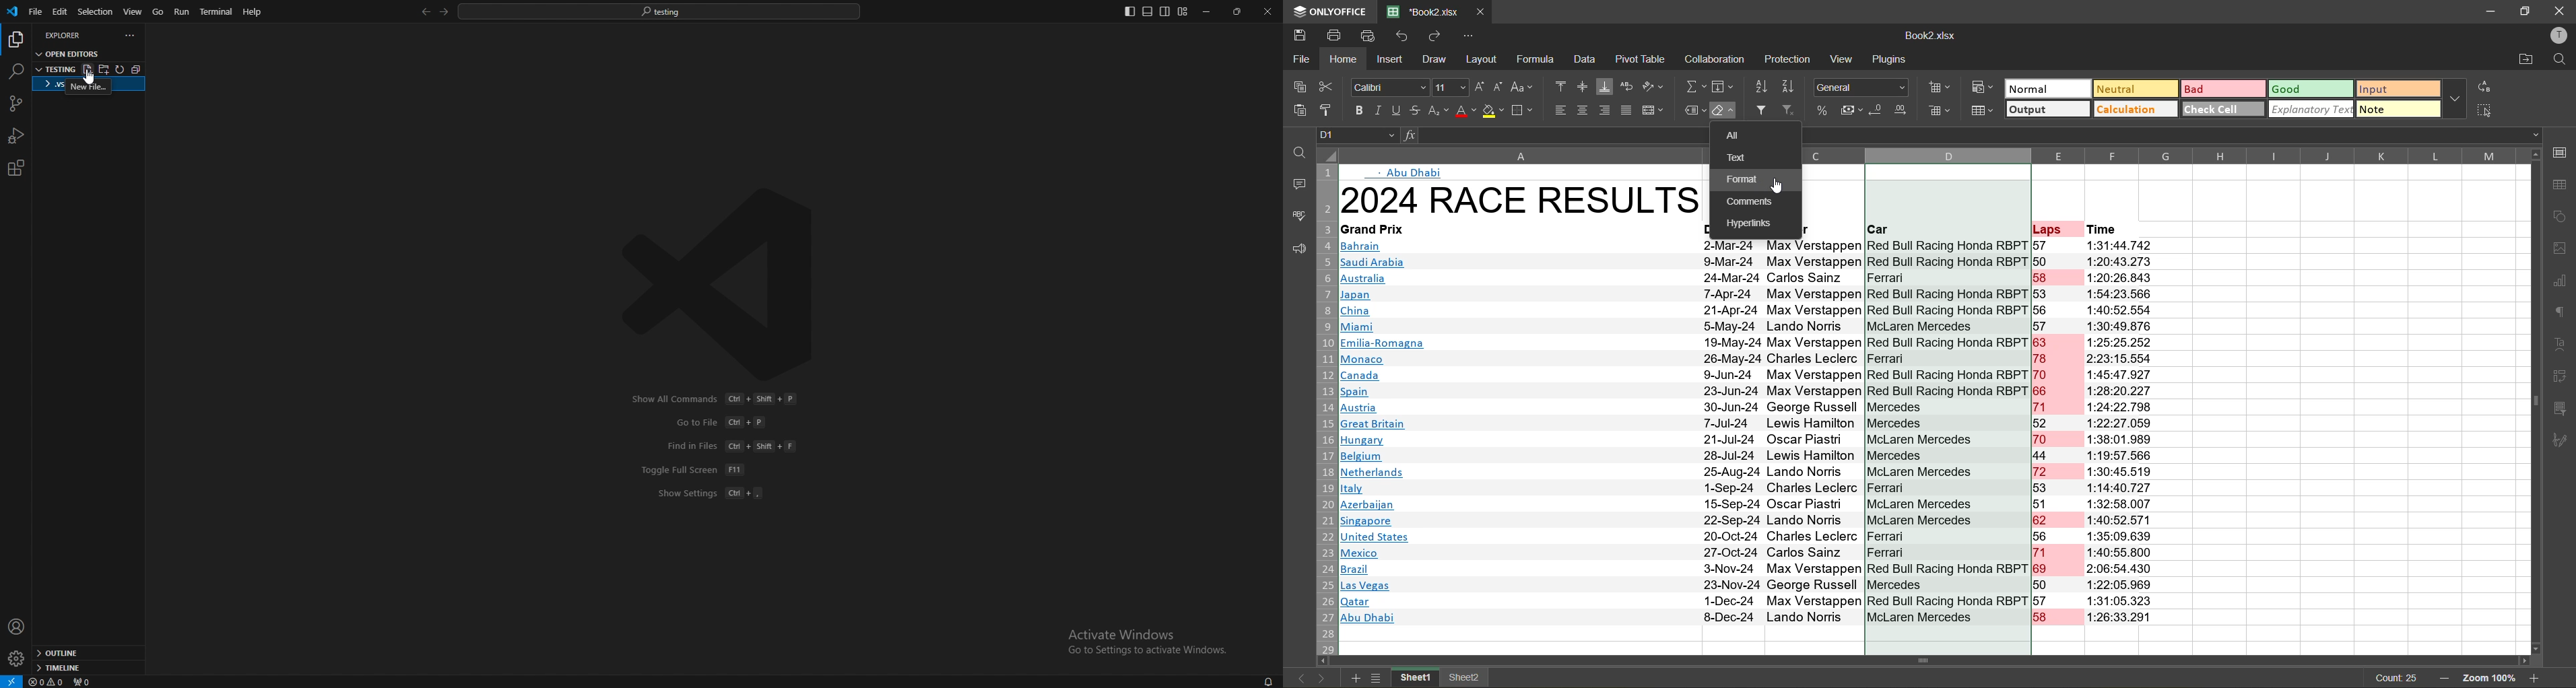 The width and height of the screenshot is (2576, 700). I want to click on accounting, so click(1853, 110).